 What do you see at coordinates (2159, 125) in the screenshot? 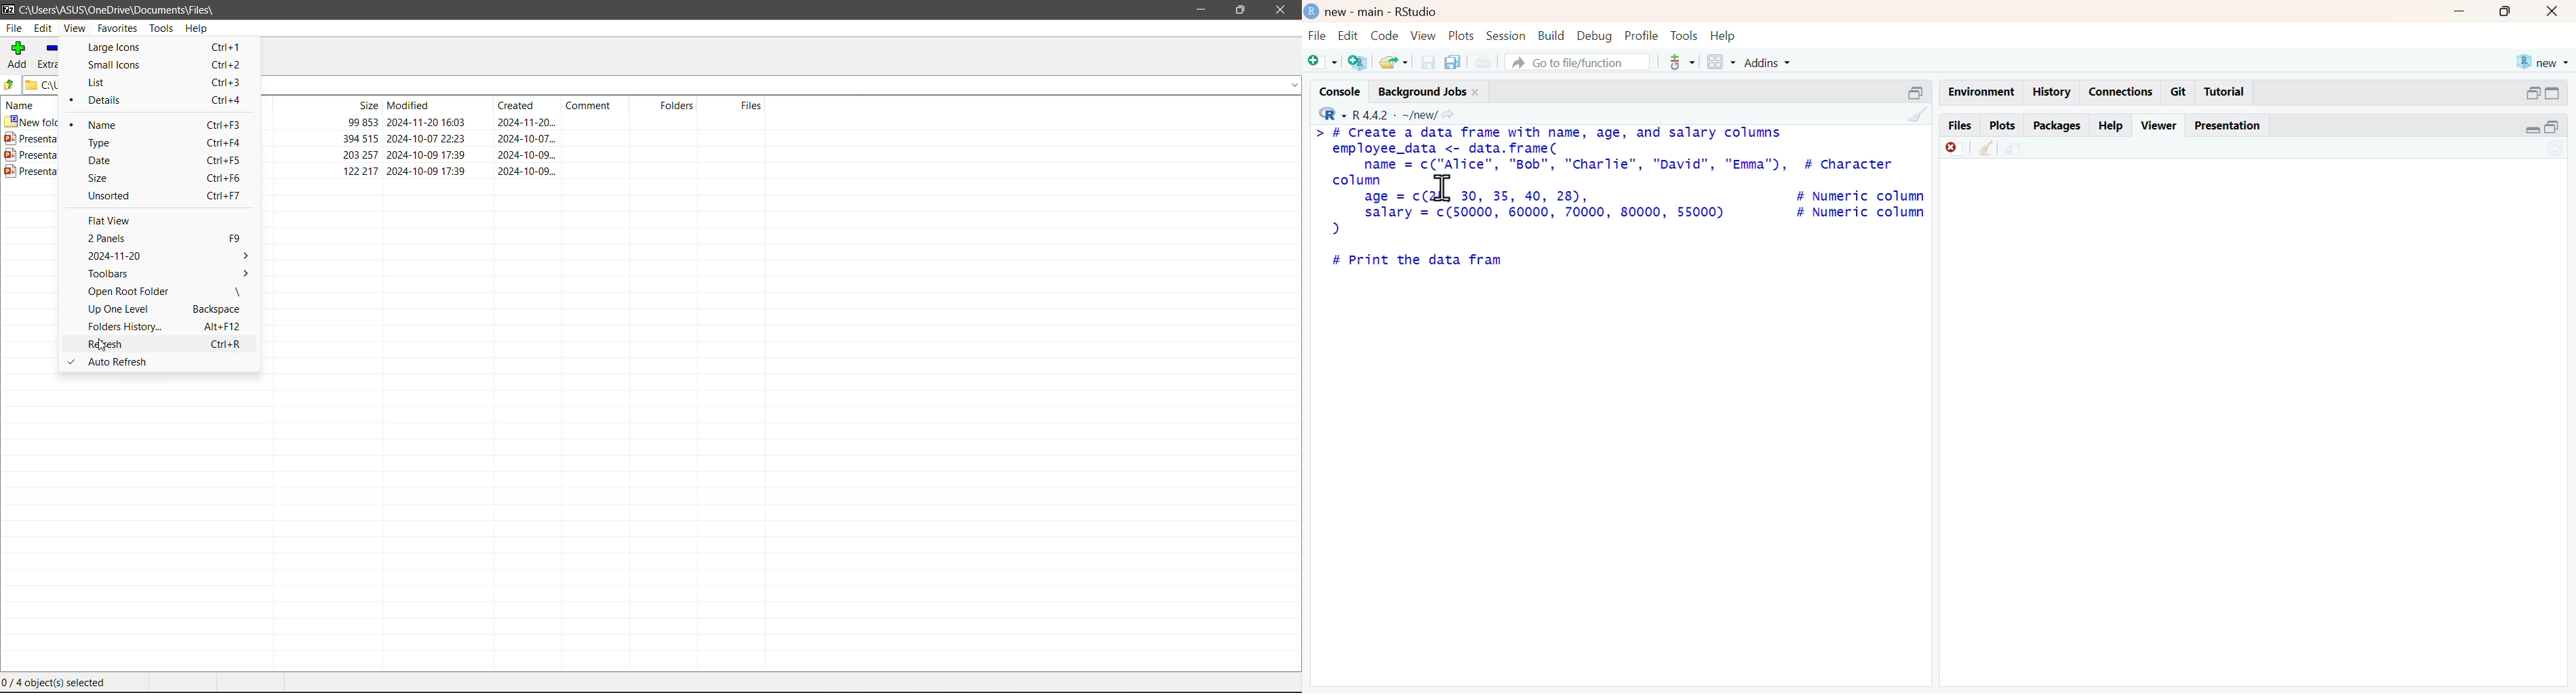
I see `Viewer` at bounding box center [2159, 125].